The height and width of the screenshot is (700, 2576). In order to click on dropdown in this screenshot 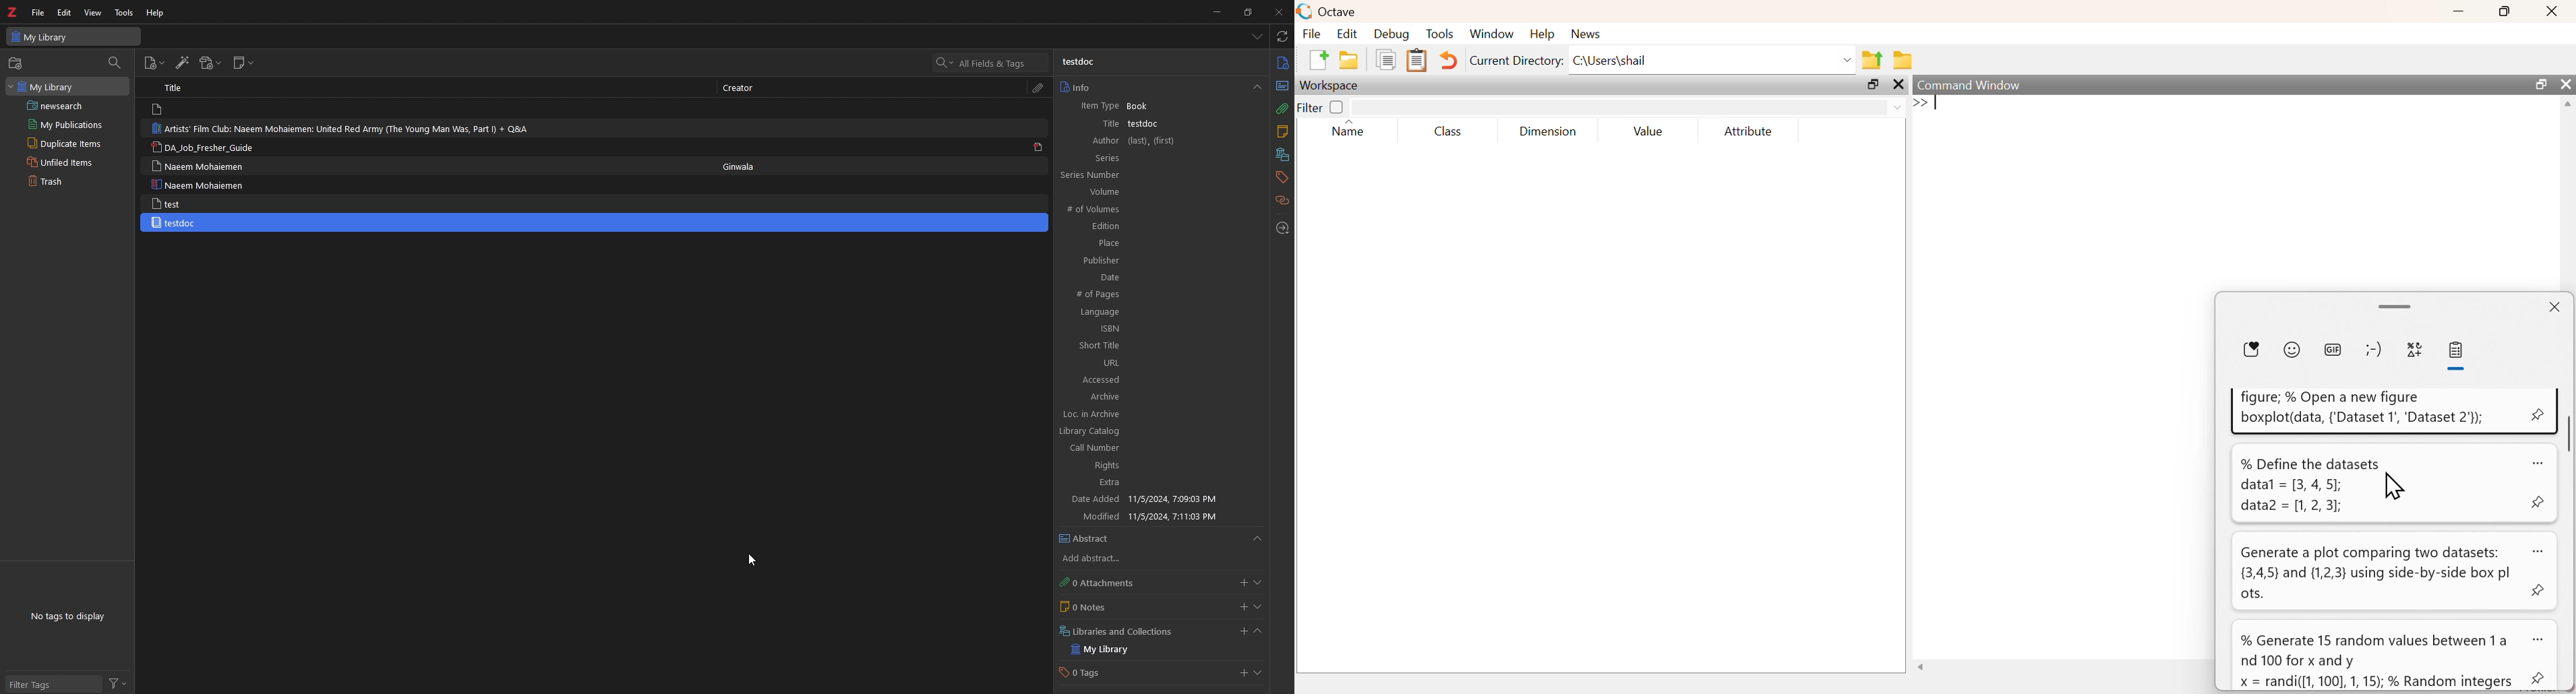, I will do `click(1845, 59)`.